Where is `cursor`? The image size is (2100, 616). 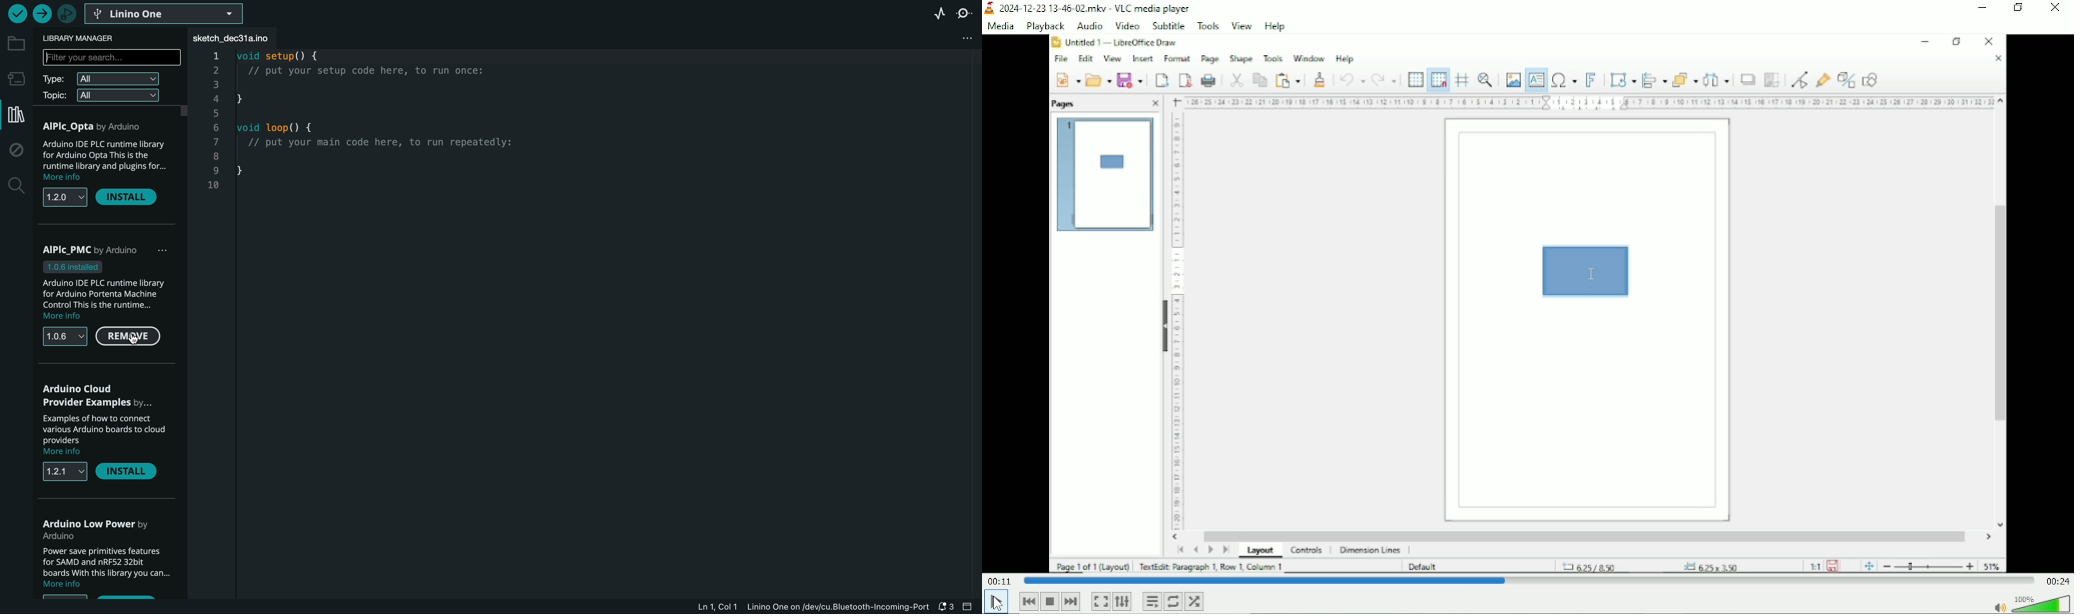
cursor is located at coordinates (997, 605).